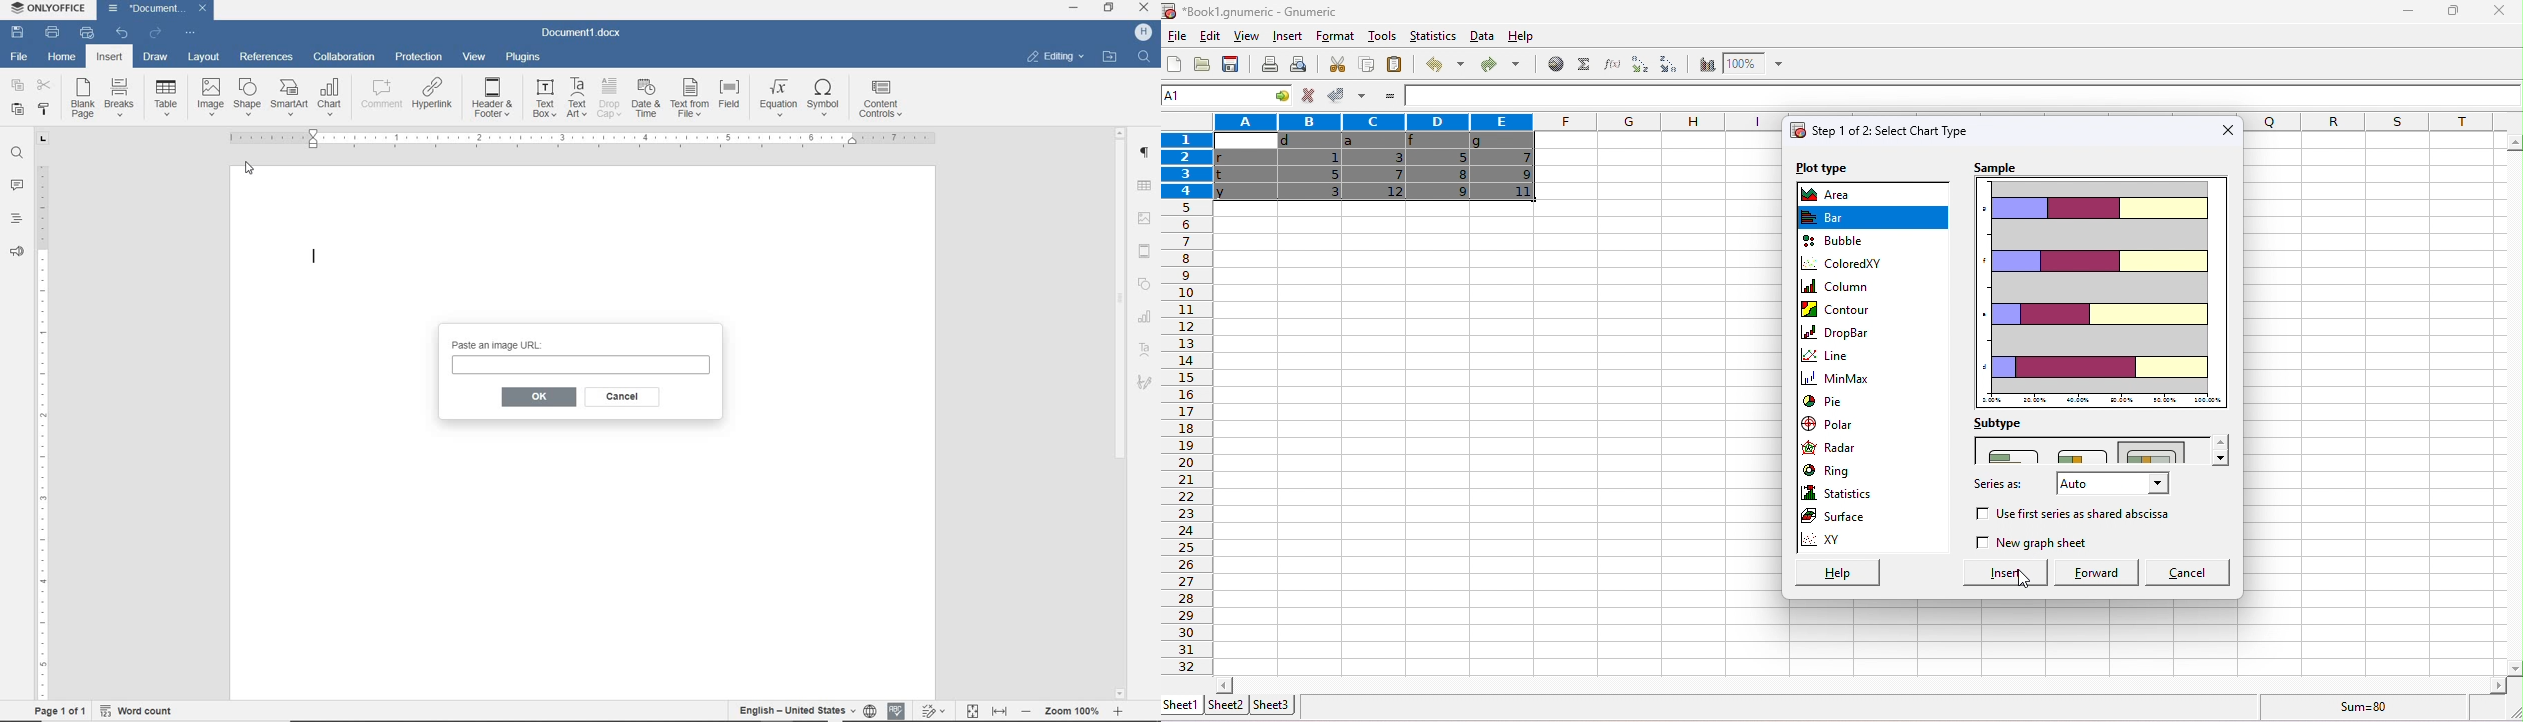  I want to click on OK, so click(539, 398).